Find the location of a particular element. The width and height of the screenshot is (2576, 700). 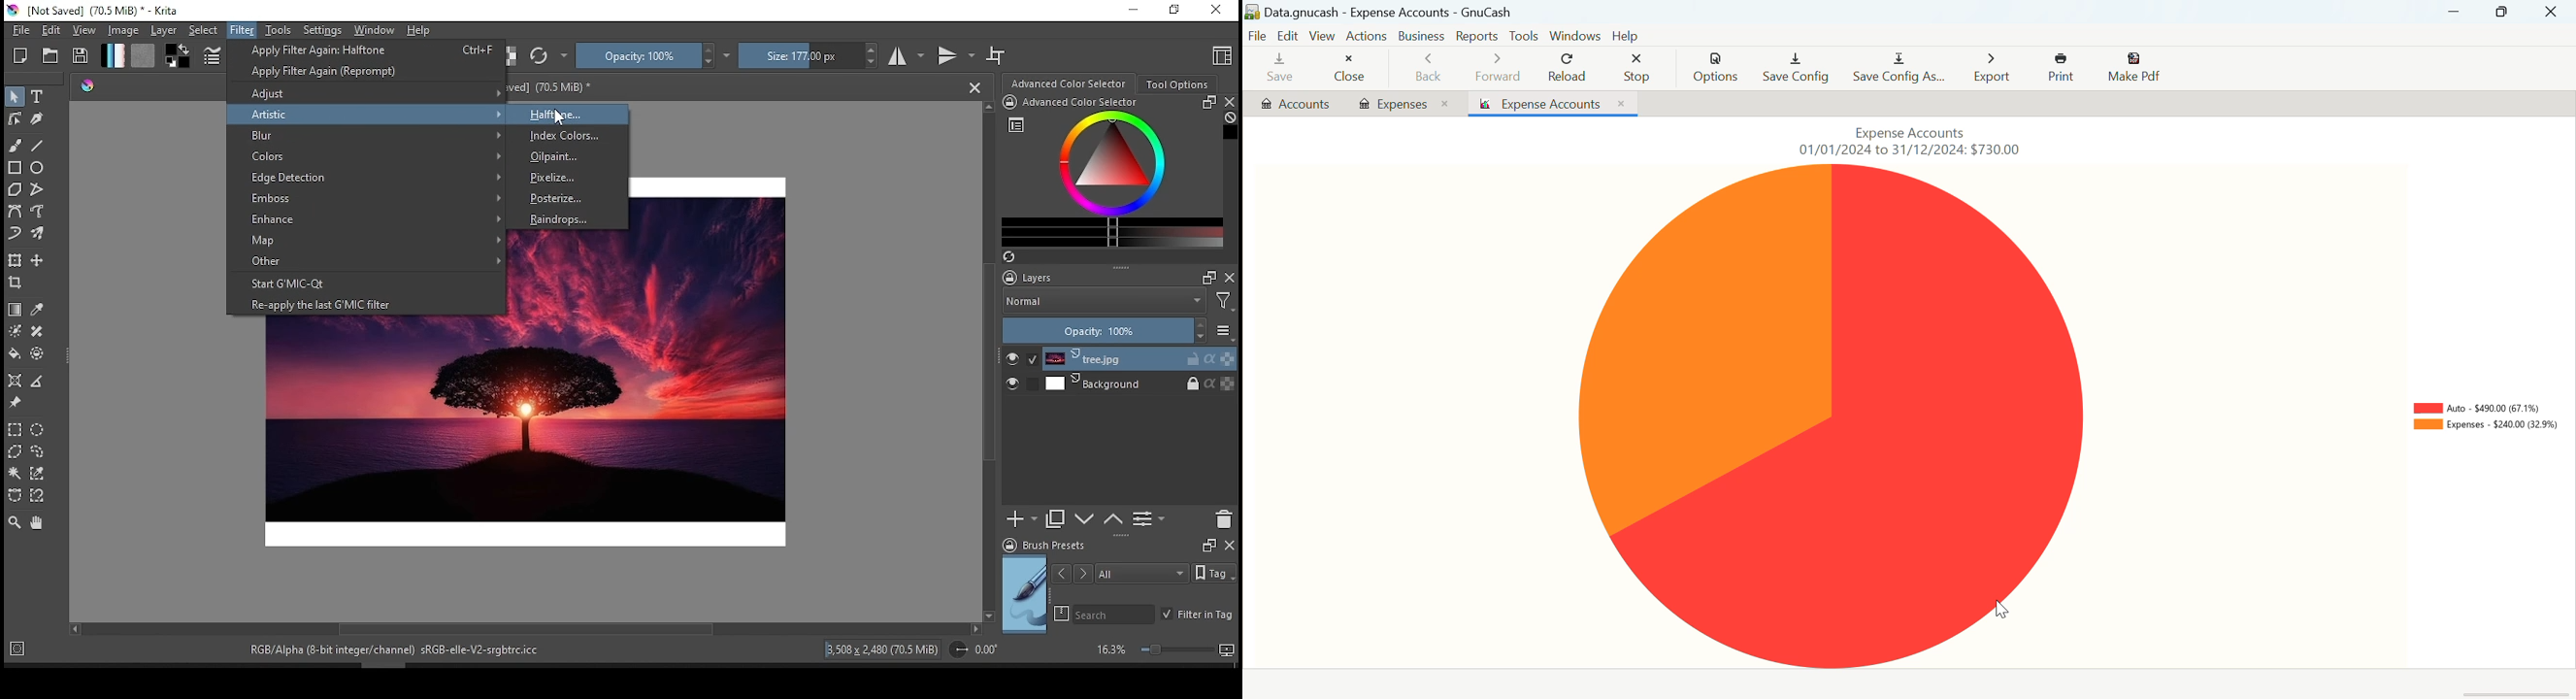

layer 1 is located at coordinates (1138, 358).